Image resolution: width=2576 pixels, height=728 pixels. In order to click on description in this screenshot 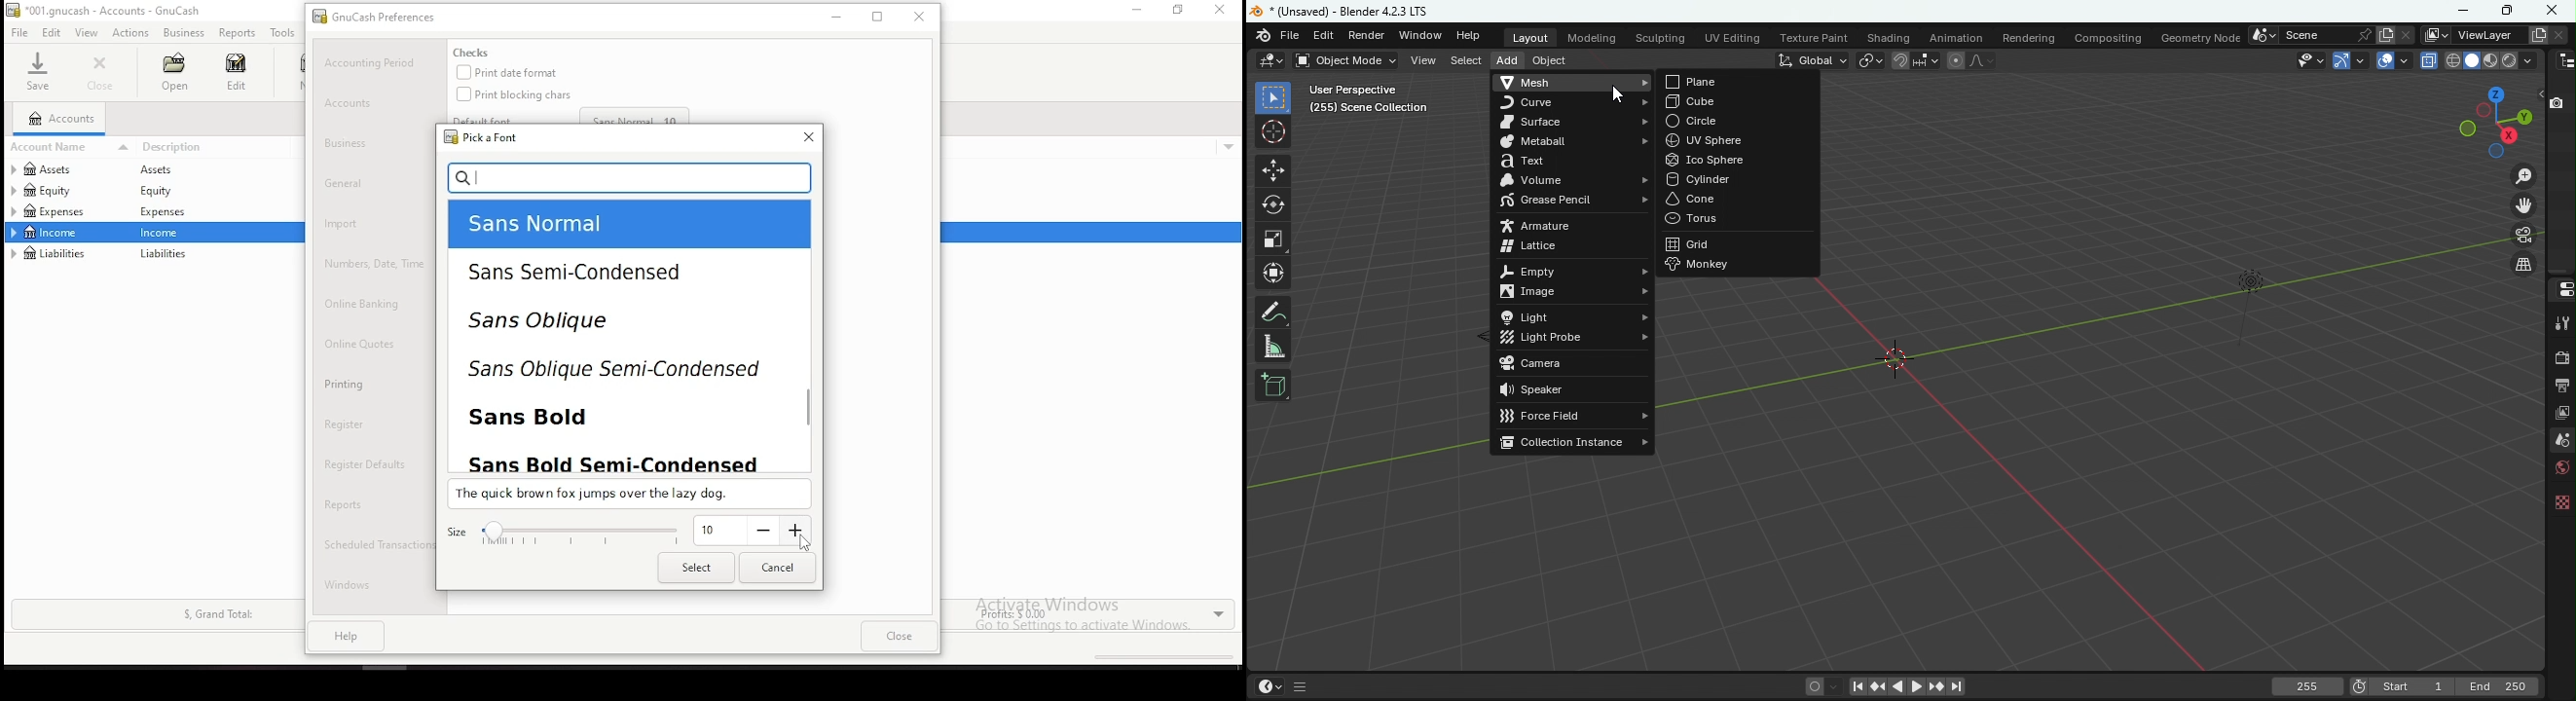, I will do `click(218, 147)`.